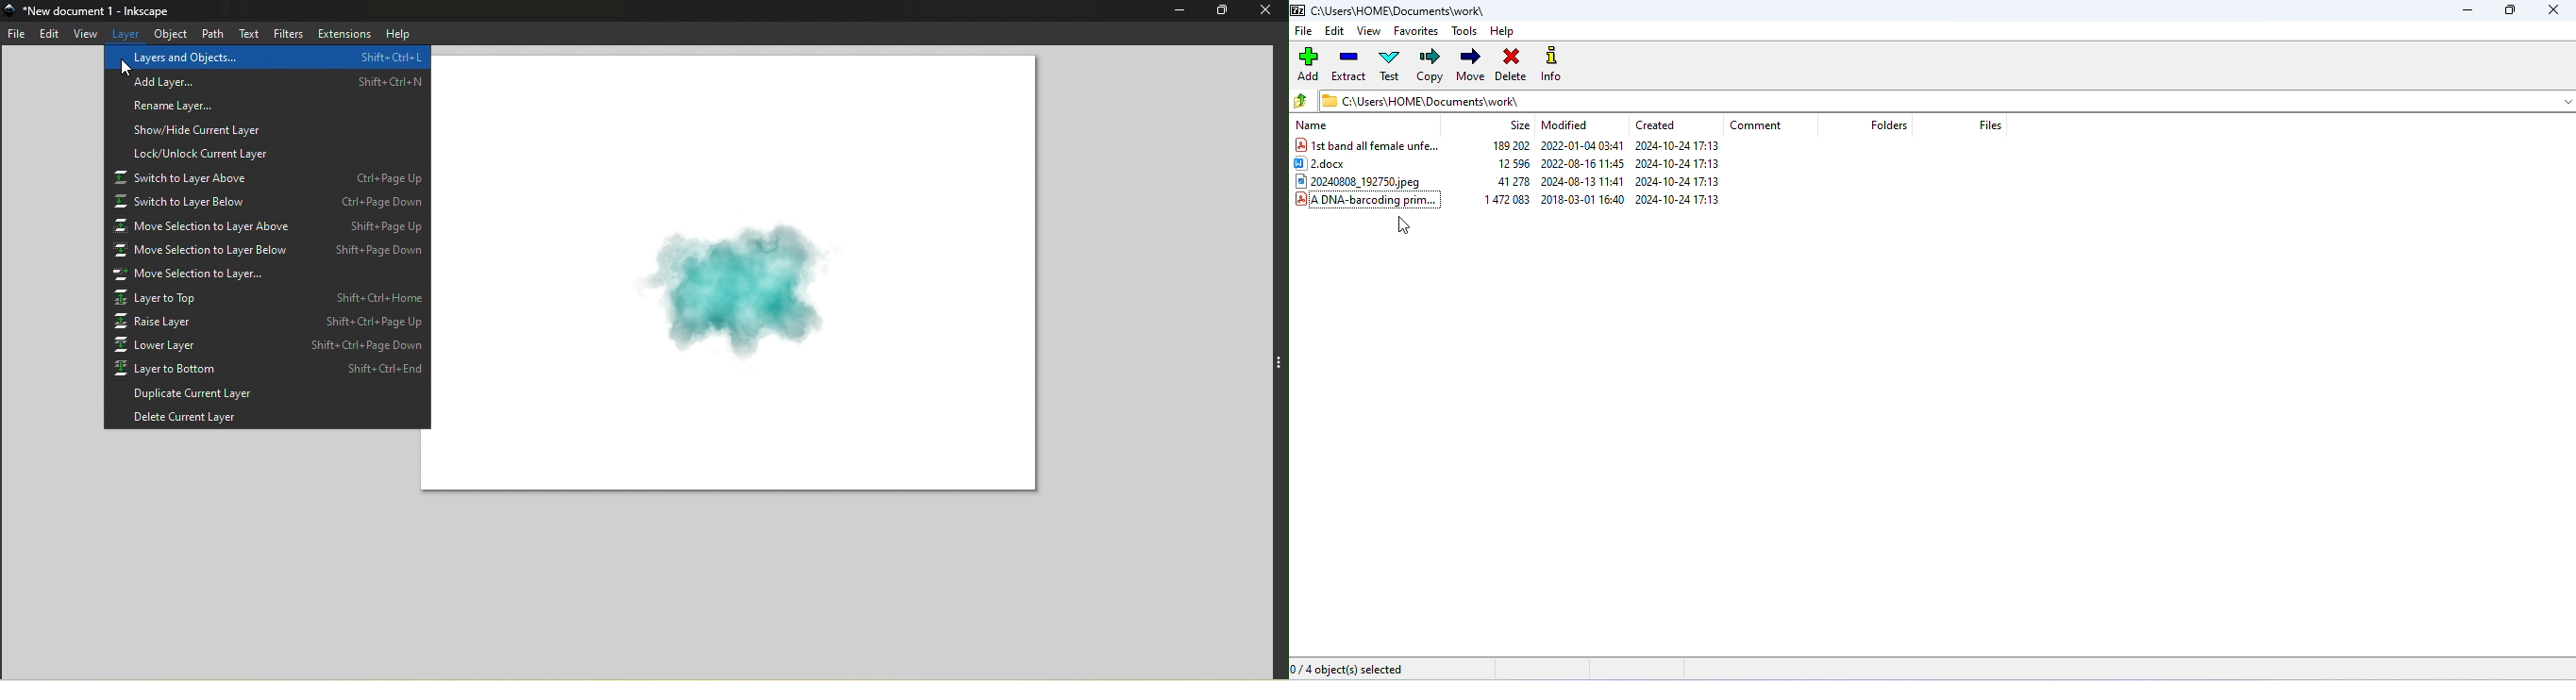 This screenshot has width=2576, height=700. I want to click on Move selection to layer, so click(268, 275).